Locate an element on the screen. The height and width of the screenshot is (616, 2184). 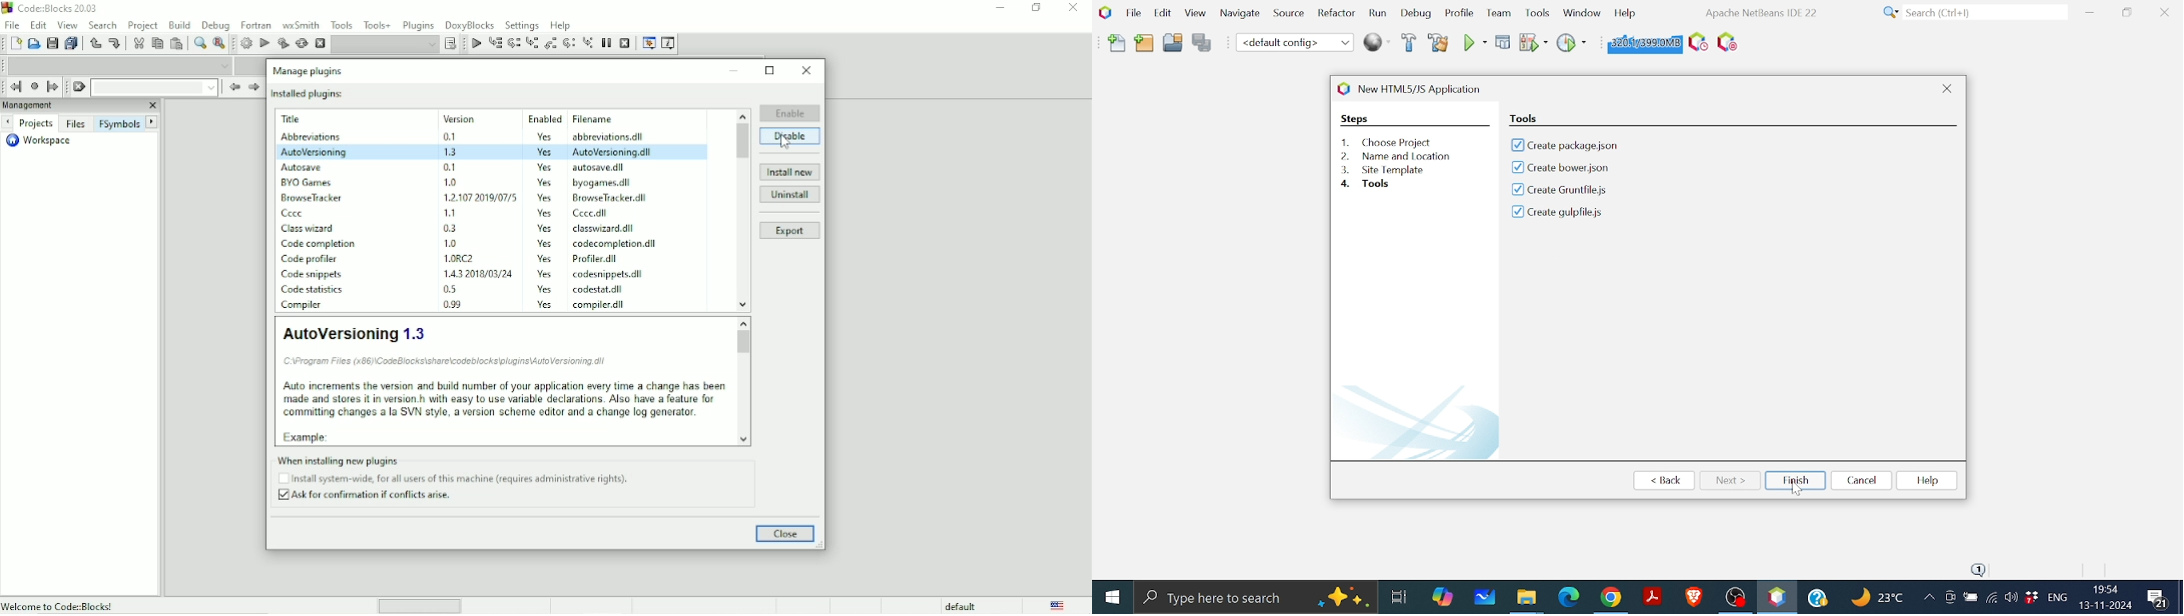
Restore down is located at coordinates (1036, 8).